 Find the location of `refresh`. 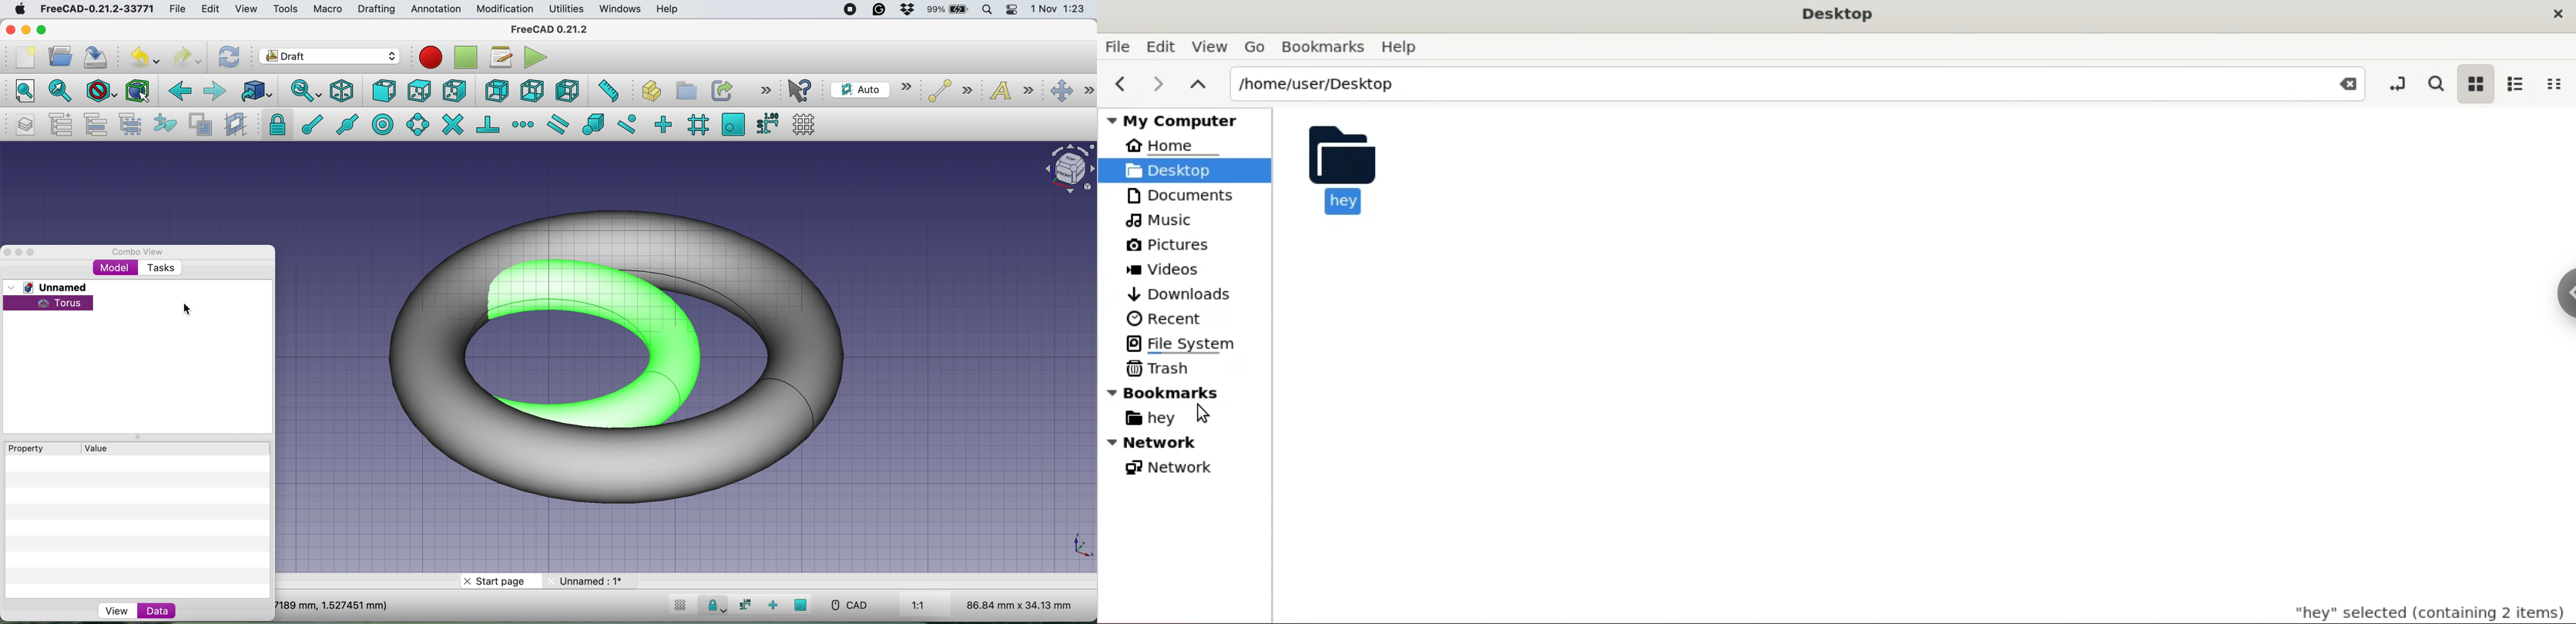

refresh is located at coordinates (230, 58).